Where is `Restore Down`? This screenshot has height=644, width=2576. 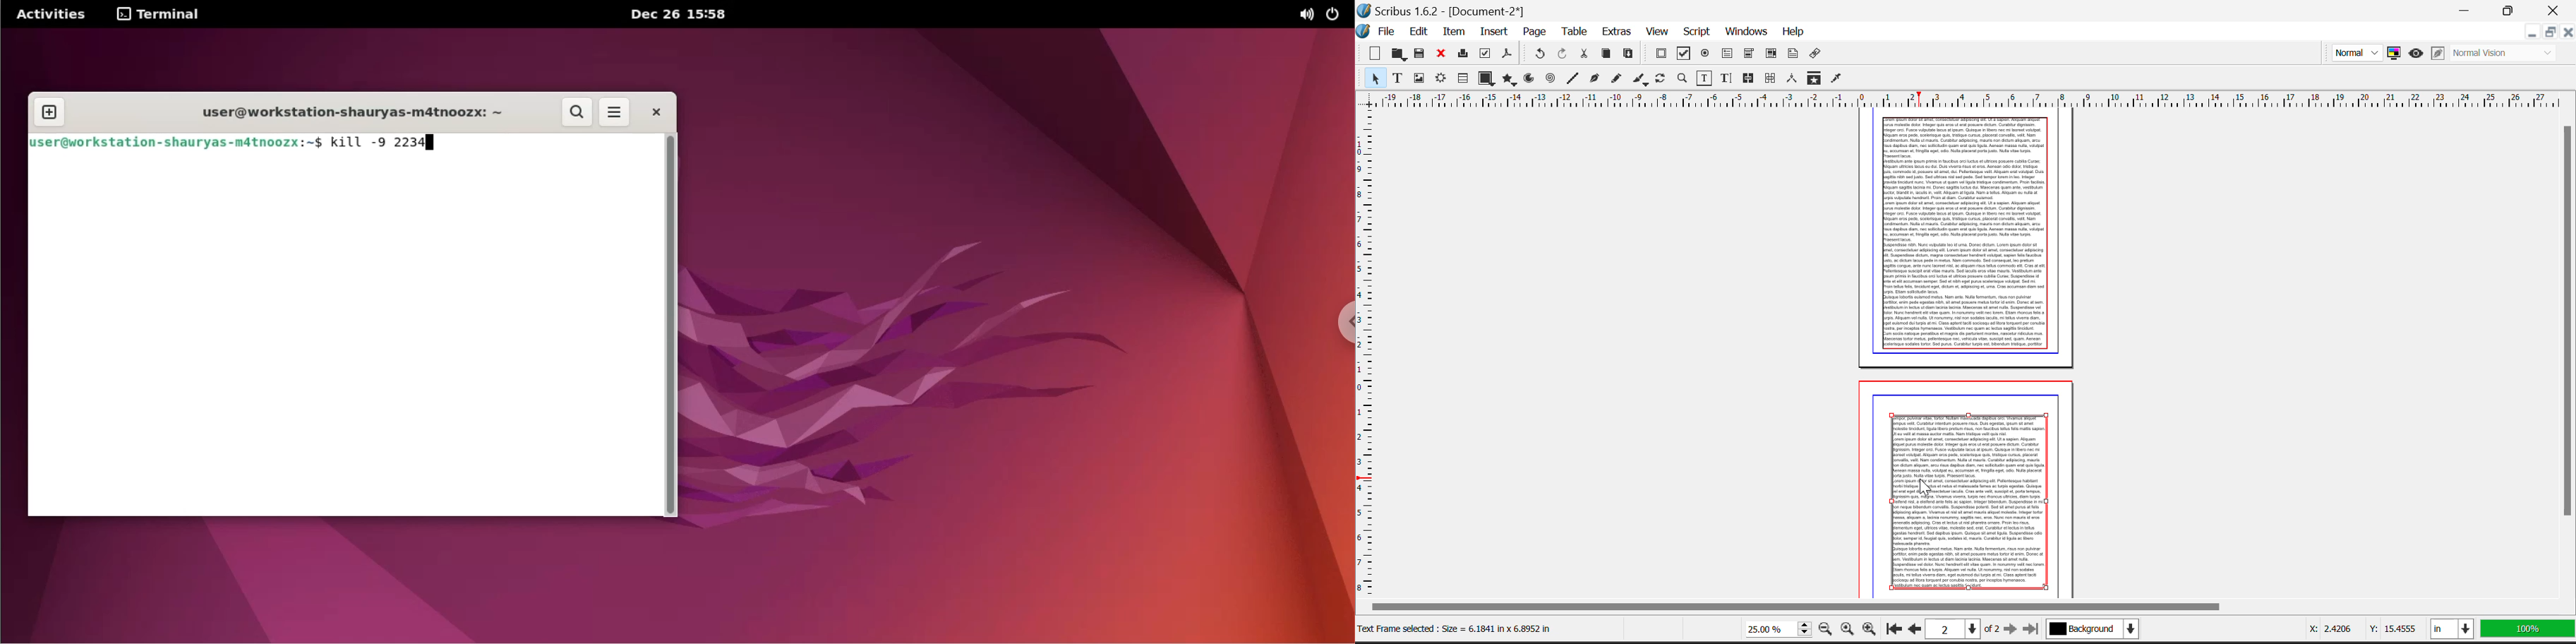 Restore Down is located at coordinates (2466, 9).